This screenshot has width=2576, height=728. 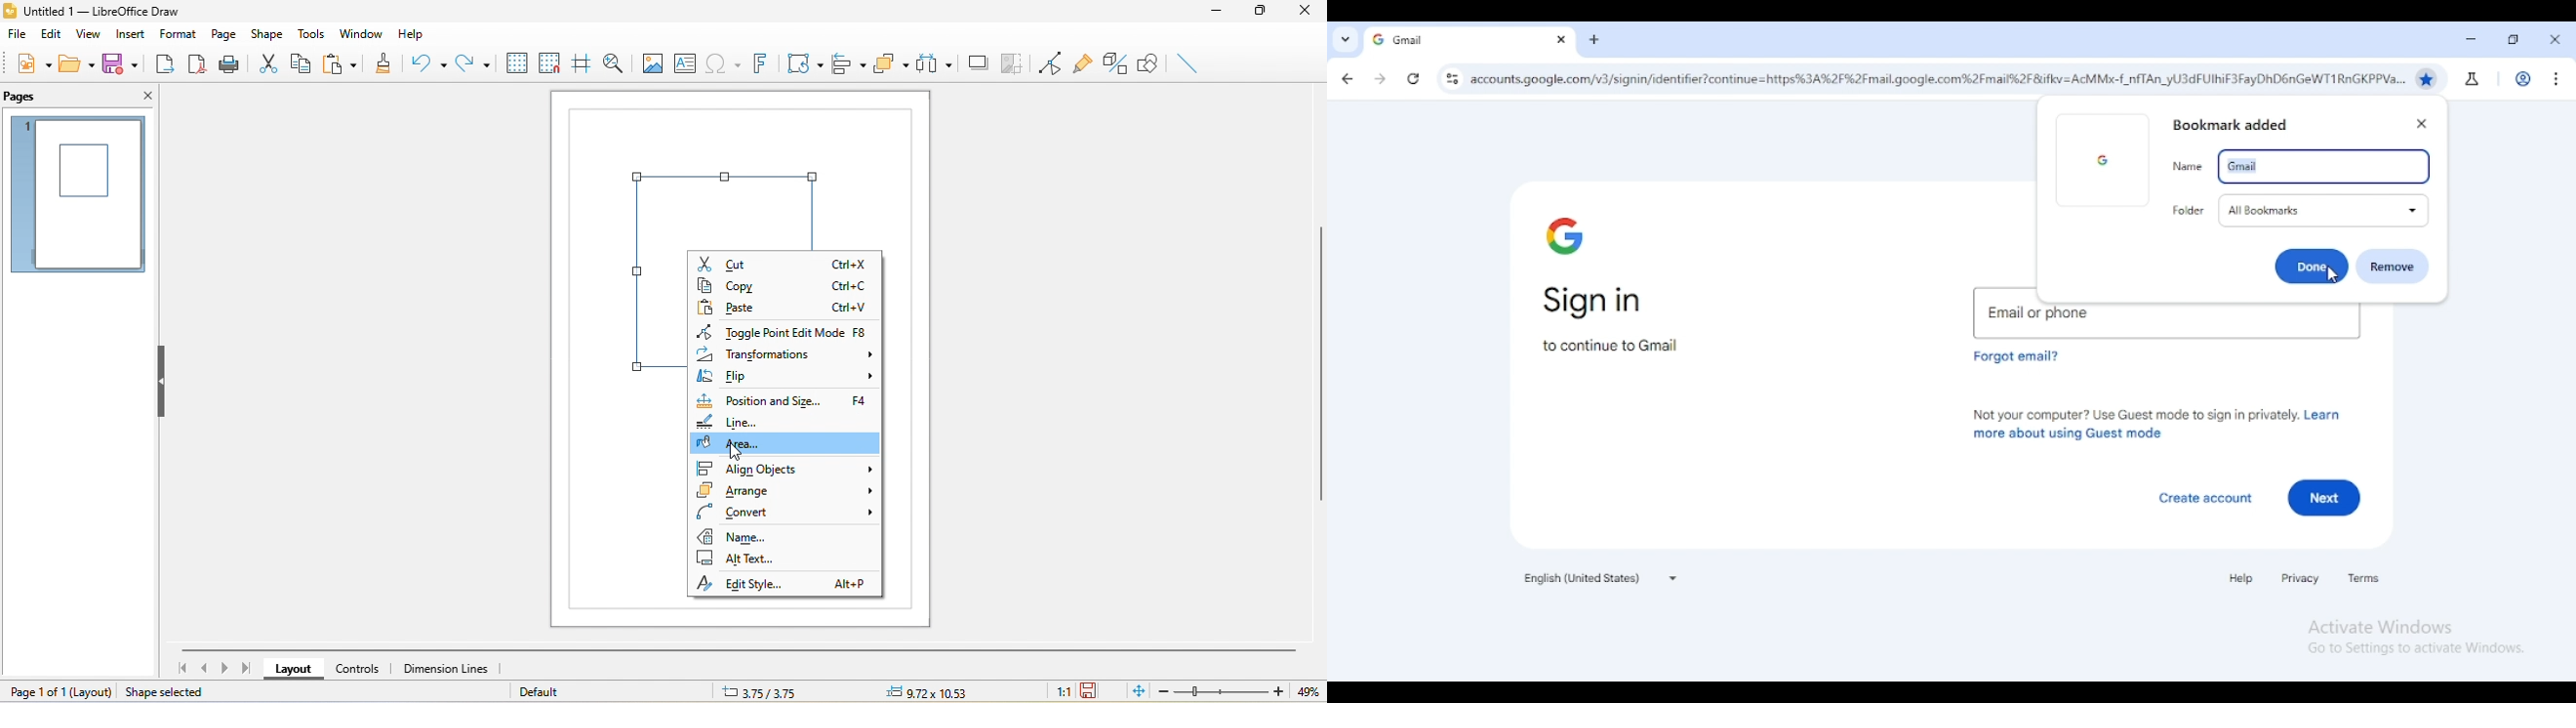 I want to click on show draw function, so click(x=1150, y=60).